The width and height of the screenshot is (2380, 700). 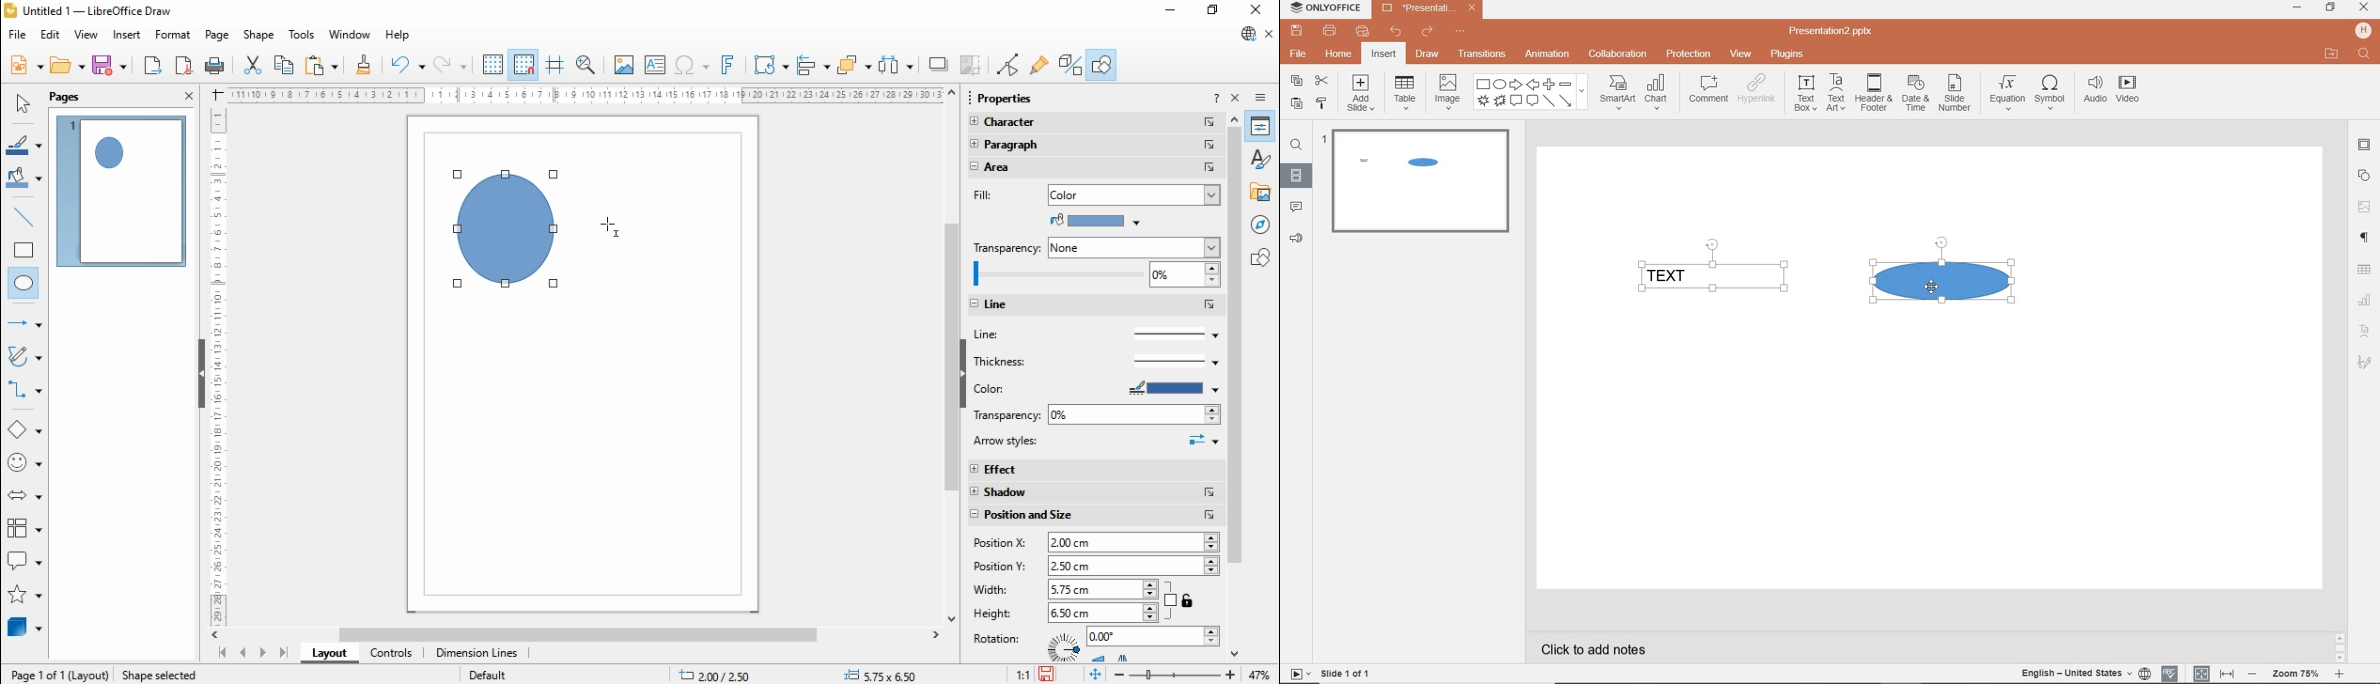 I want to click on Scroll bar, so click(x=1235, y=383).